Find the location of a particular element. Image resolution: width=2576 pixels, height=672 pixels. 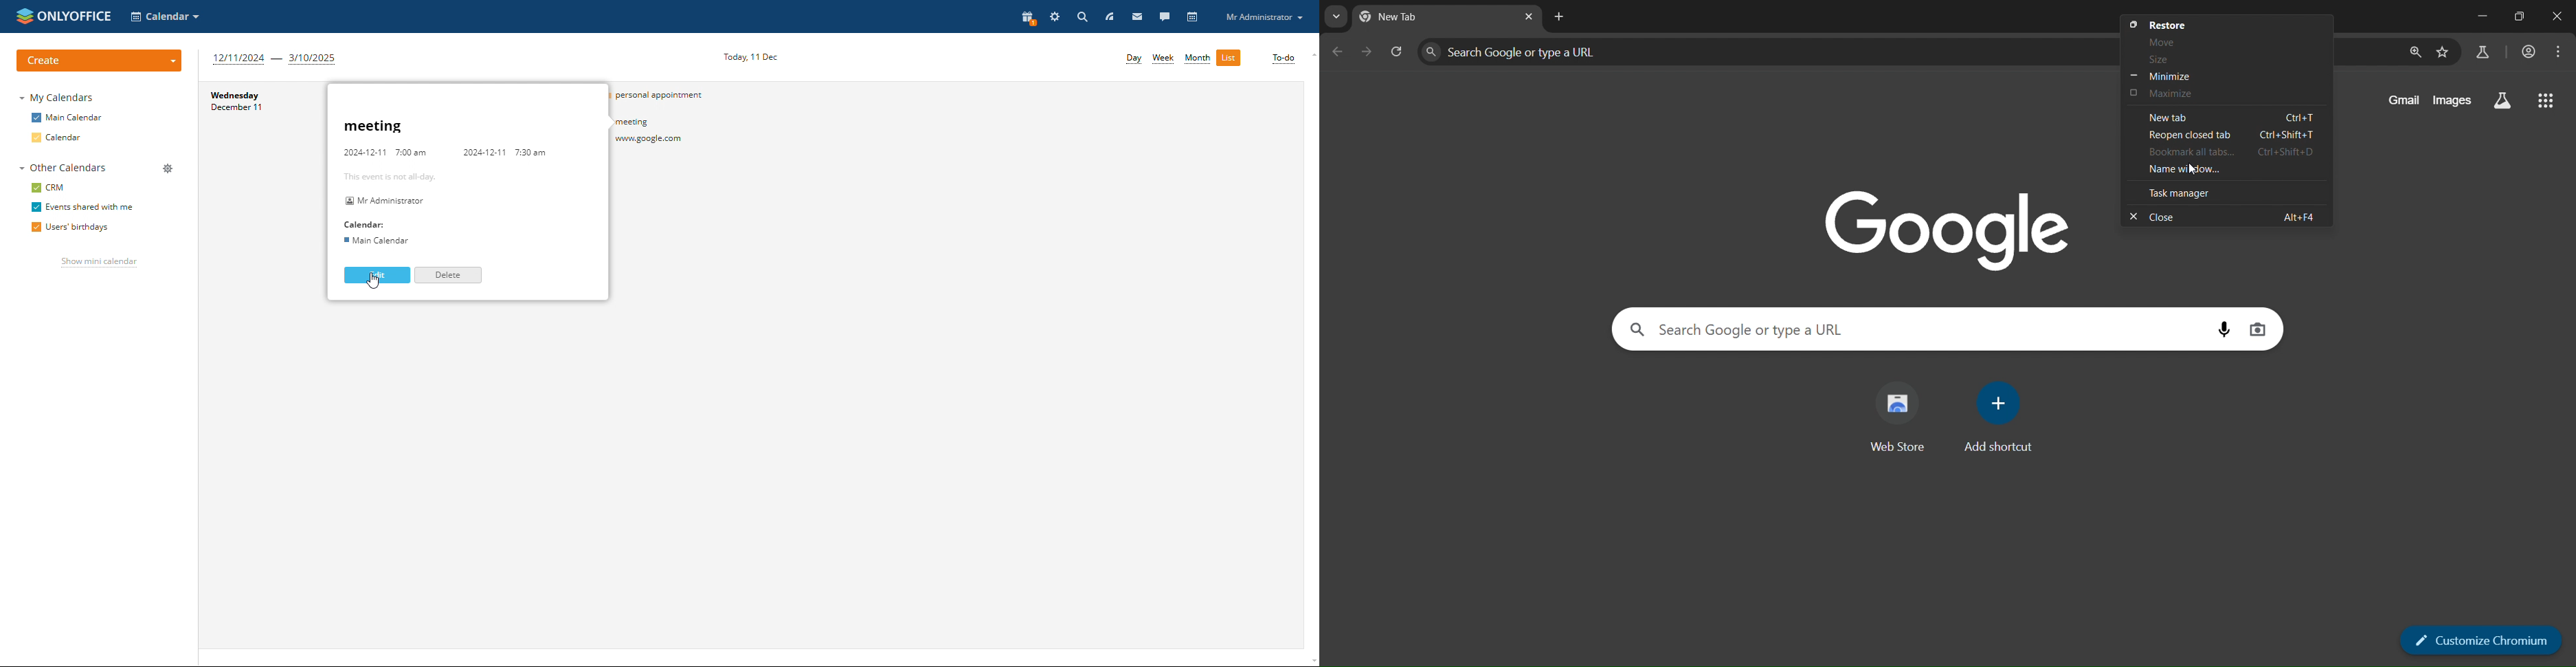

add shortcut is located at coordinates (1998, 415).